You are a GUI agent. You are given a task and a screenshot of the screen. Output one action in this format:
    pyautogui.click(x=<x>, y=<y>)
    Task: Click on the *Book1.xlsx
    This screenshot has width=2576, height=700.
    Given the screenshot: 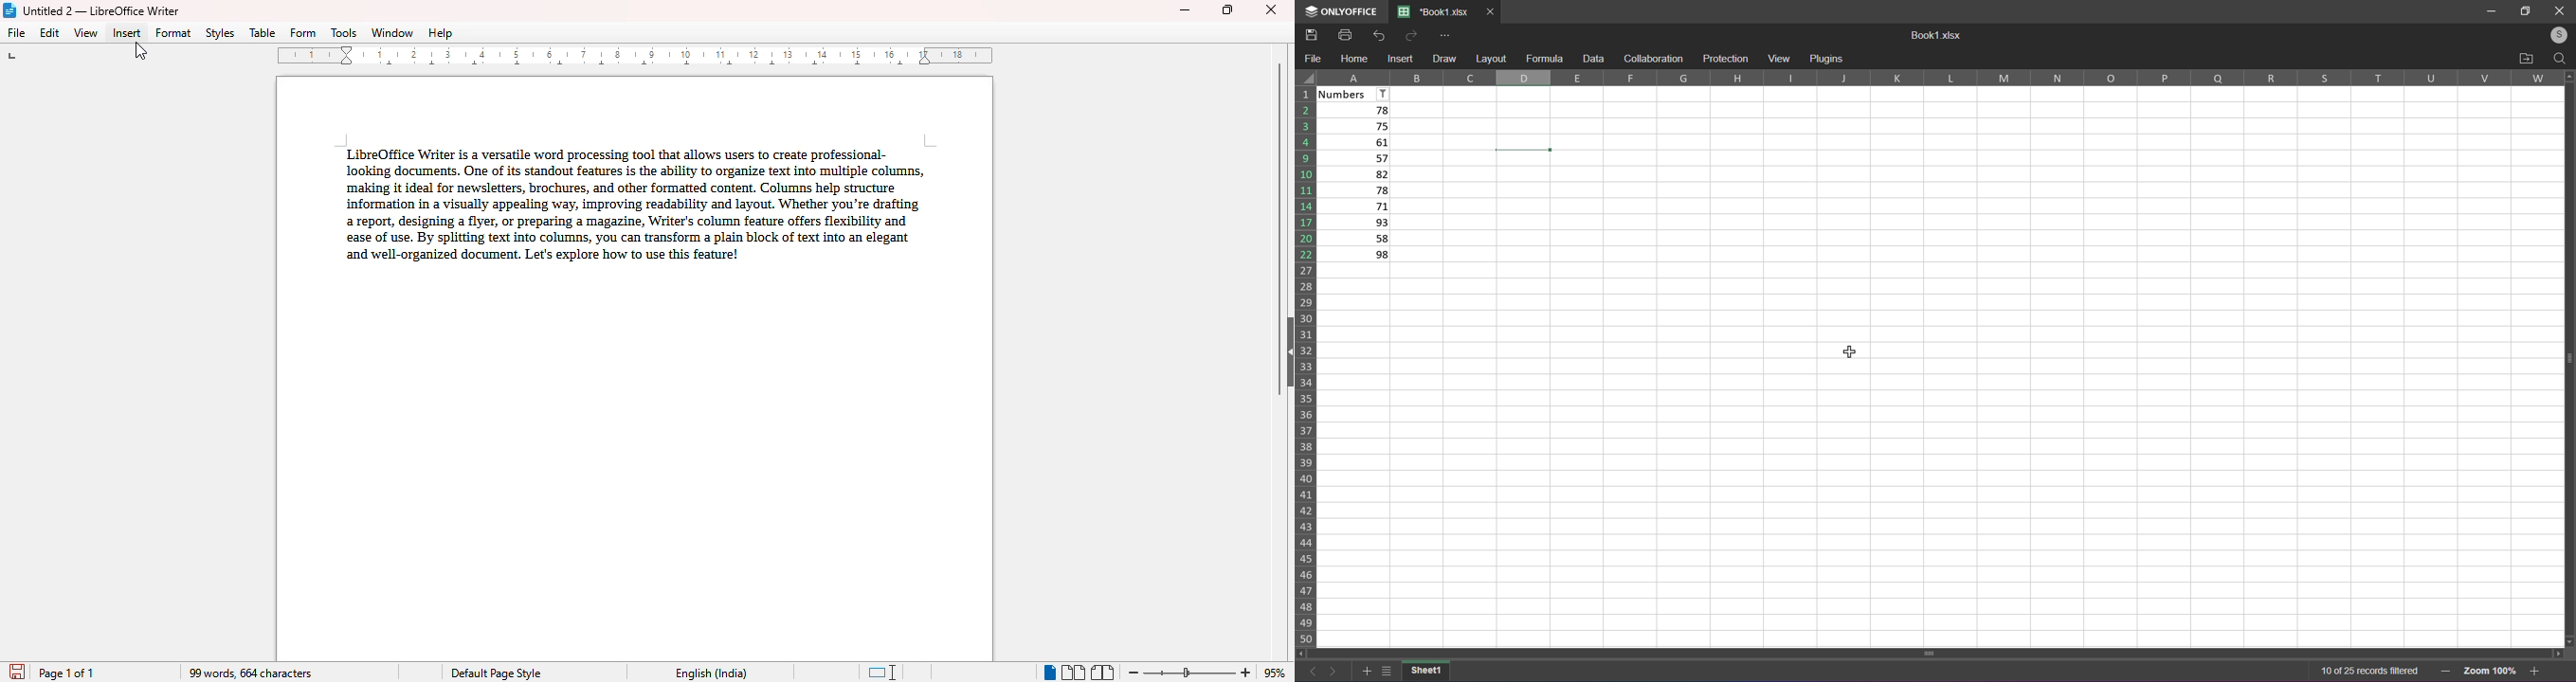 What is the action you would take?
    pyautogui.click(x=1434, y=13)
    